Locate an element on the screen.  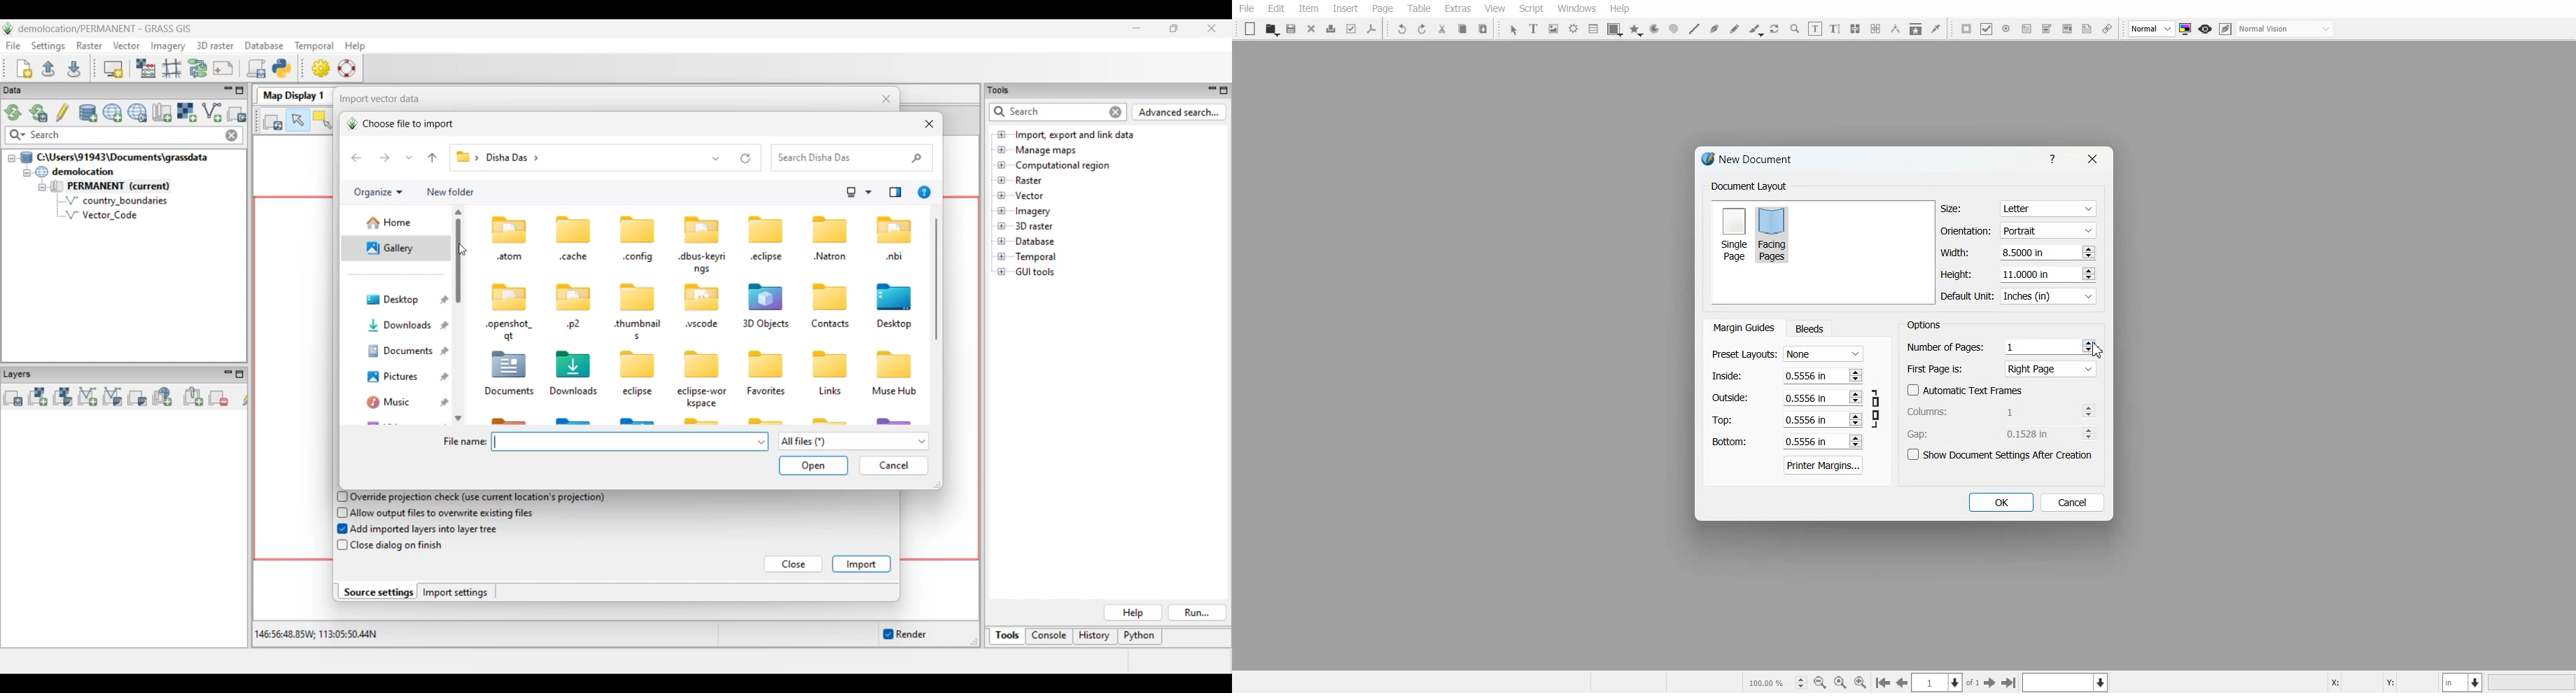
0.5556 in is located at coordinates (1805, 374).